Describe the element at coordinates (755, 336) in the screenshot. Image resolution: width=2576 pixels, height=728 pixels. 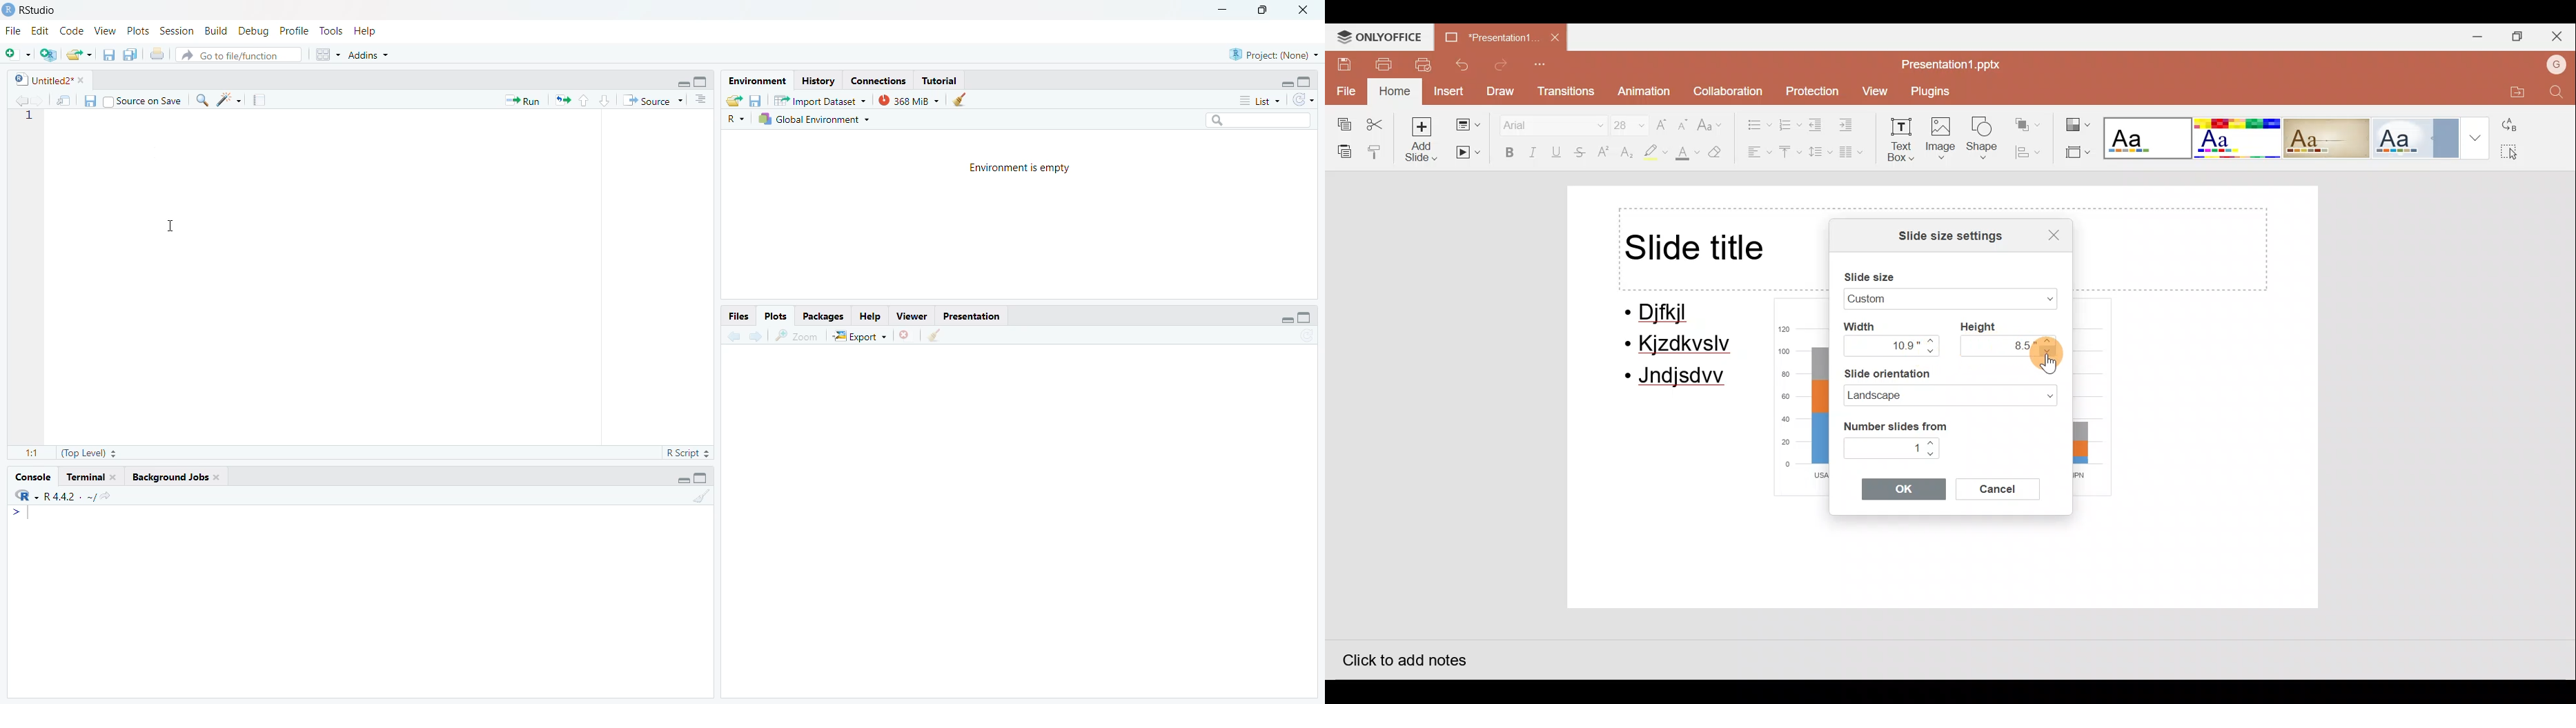
I see `next` at that location.